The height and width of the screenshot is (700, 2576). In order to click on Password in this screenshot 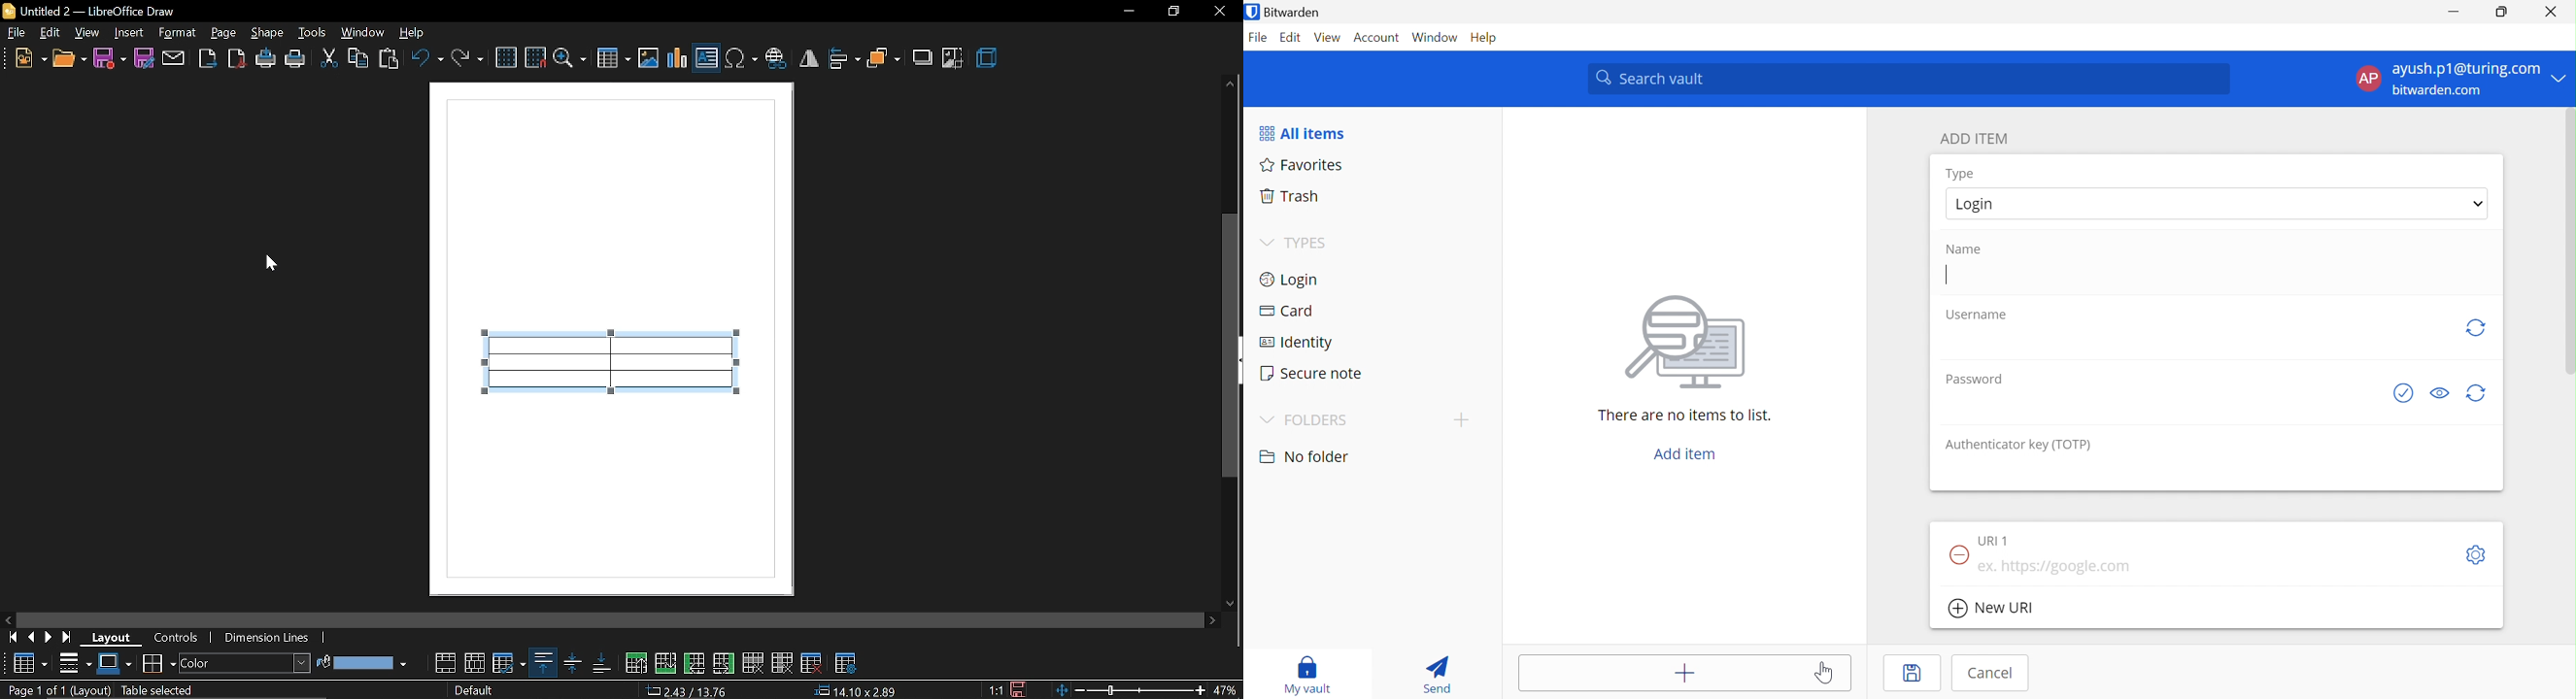, I will do `click(1974, 379)`.